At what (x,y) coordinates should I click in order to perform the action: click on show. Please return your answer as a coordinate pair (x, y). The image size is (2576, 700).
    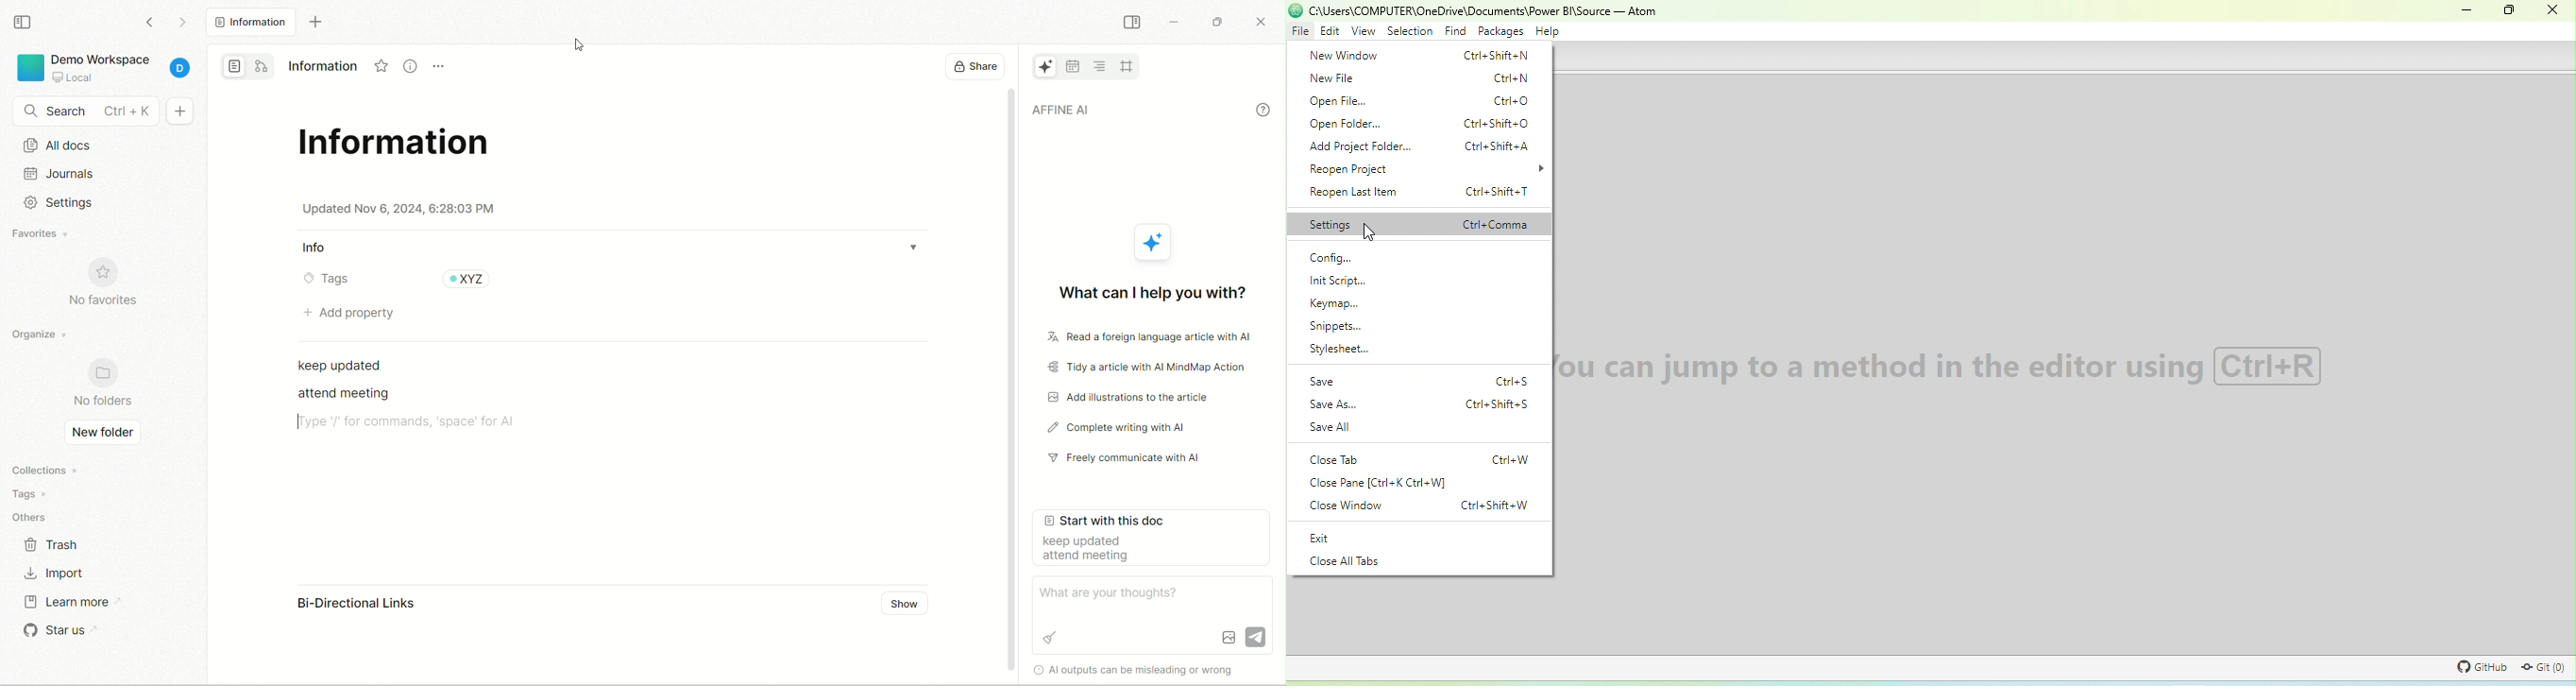
    Looking at the image, I should click on (904, 605).